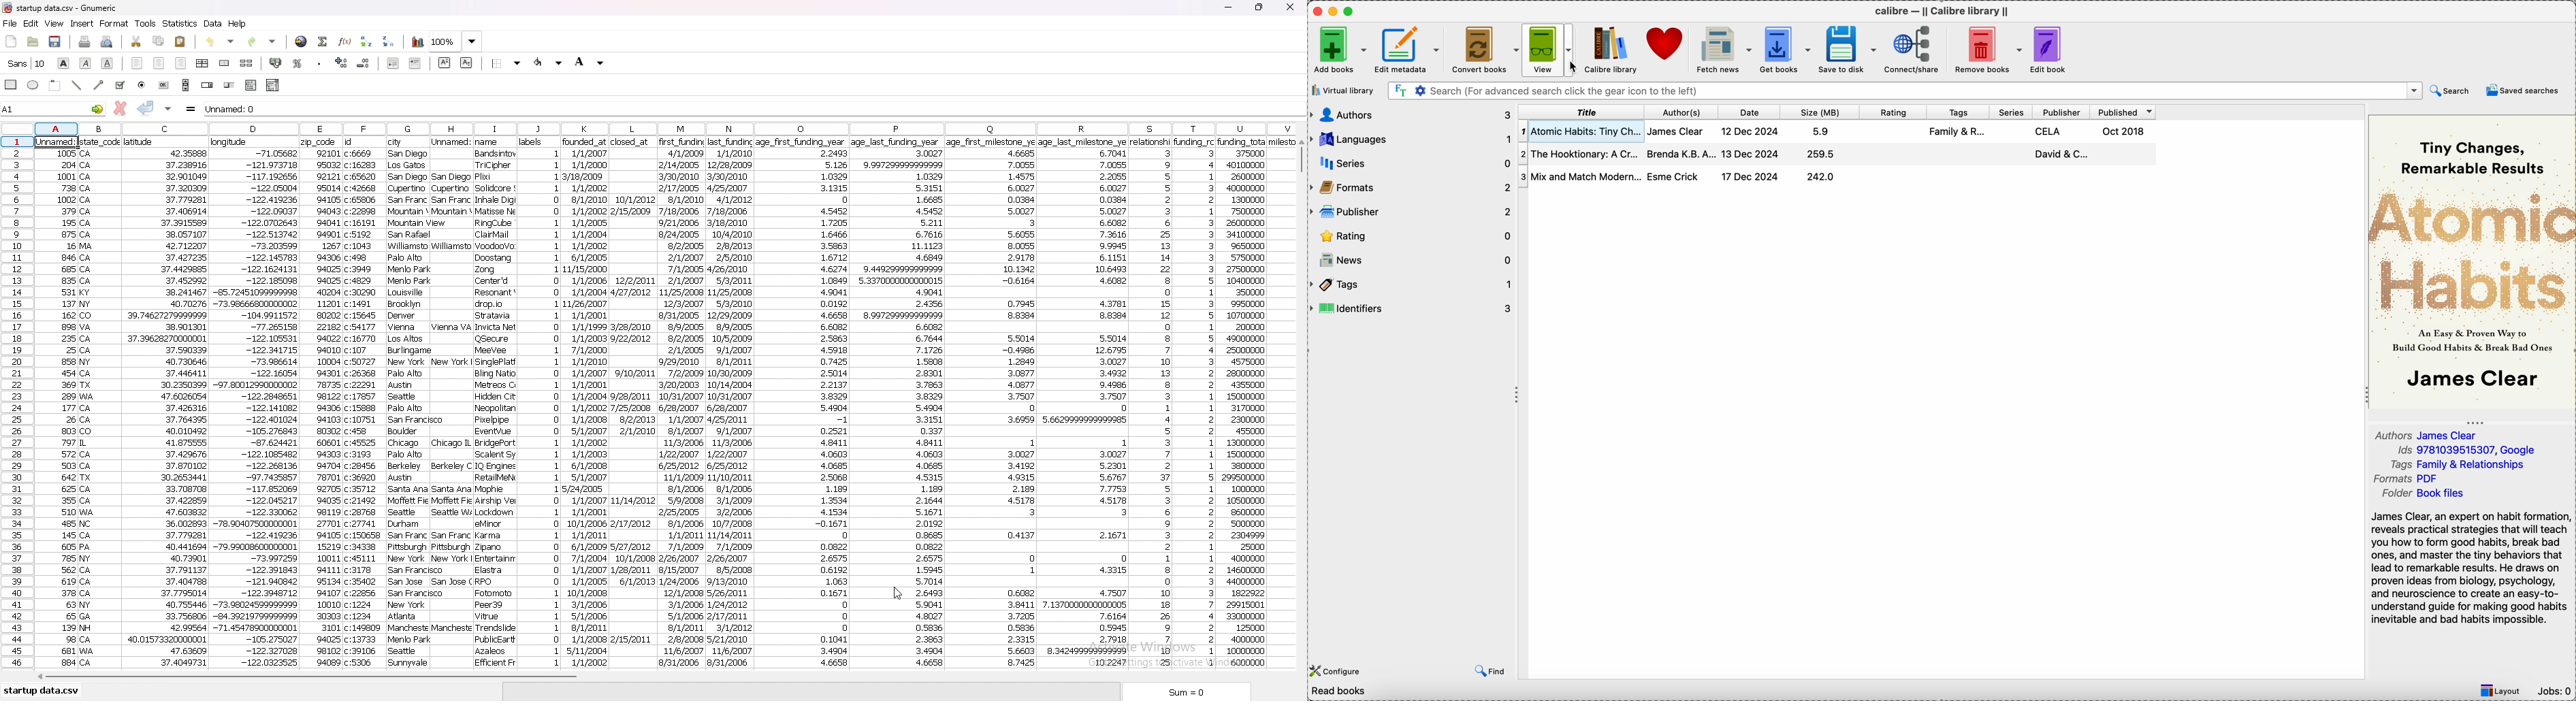 This screenshot has height=728, width=2576. What do you see at coordinates (1677, 132) in the screenshot?
I see `James Clear` at bounding box center [1677, 132].